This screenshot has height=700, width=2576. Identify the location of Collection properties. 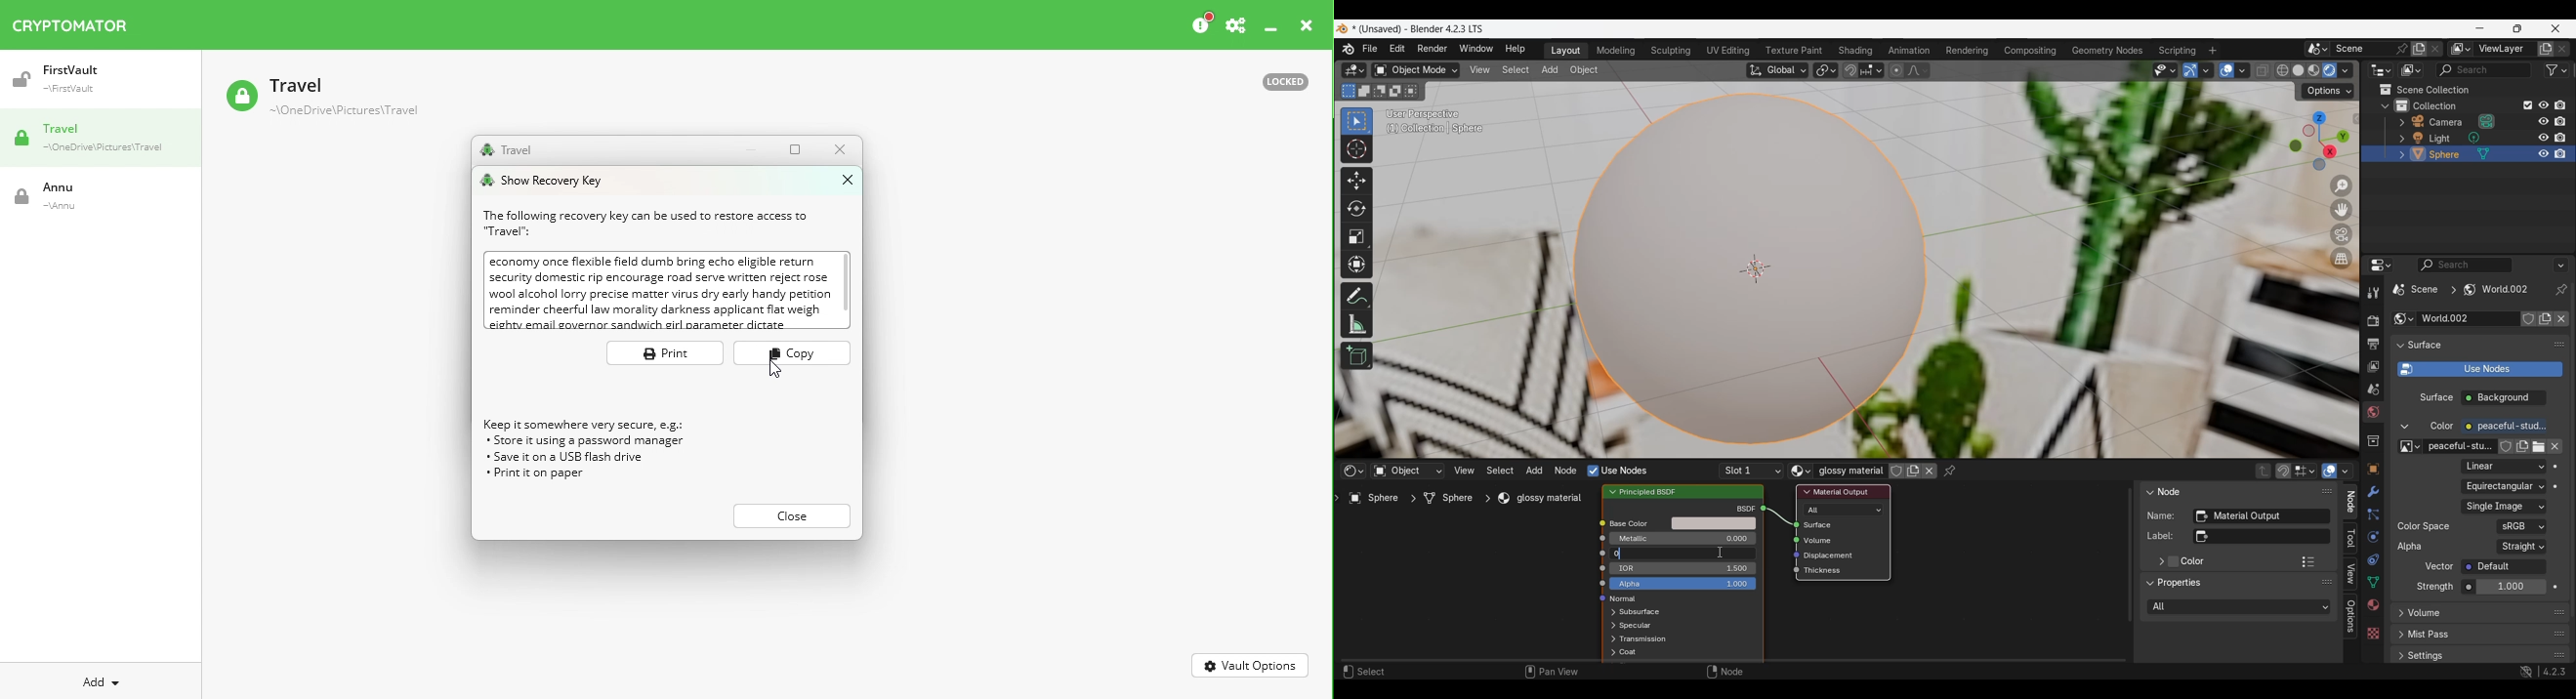
(2373, 441).